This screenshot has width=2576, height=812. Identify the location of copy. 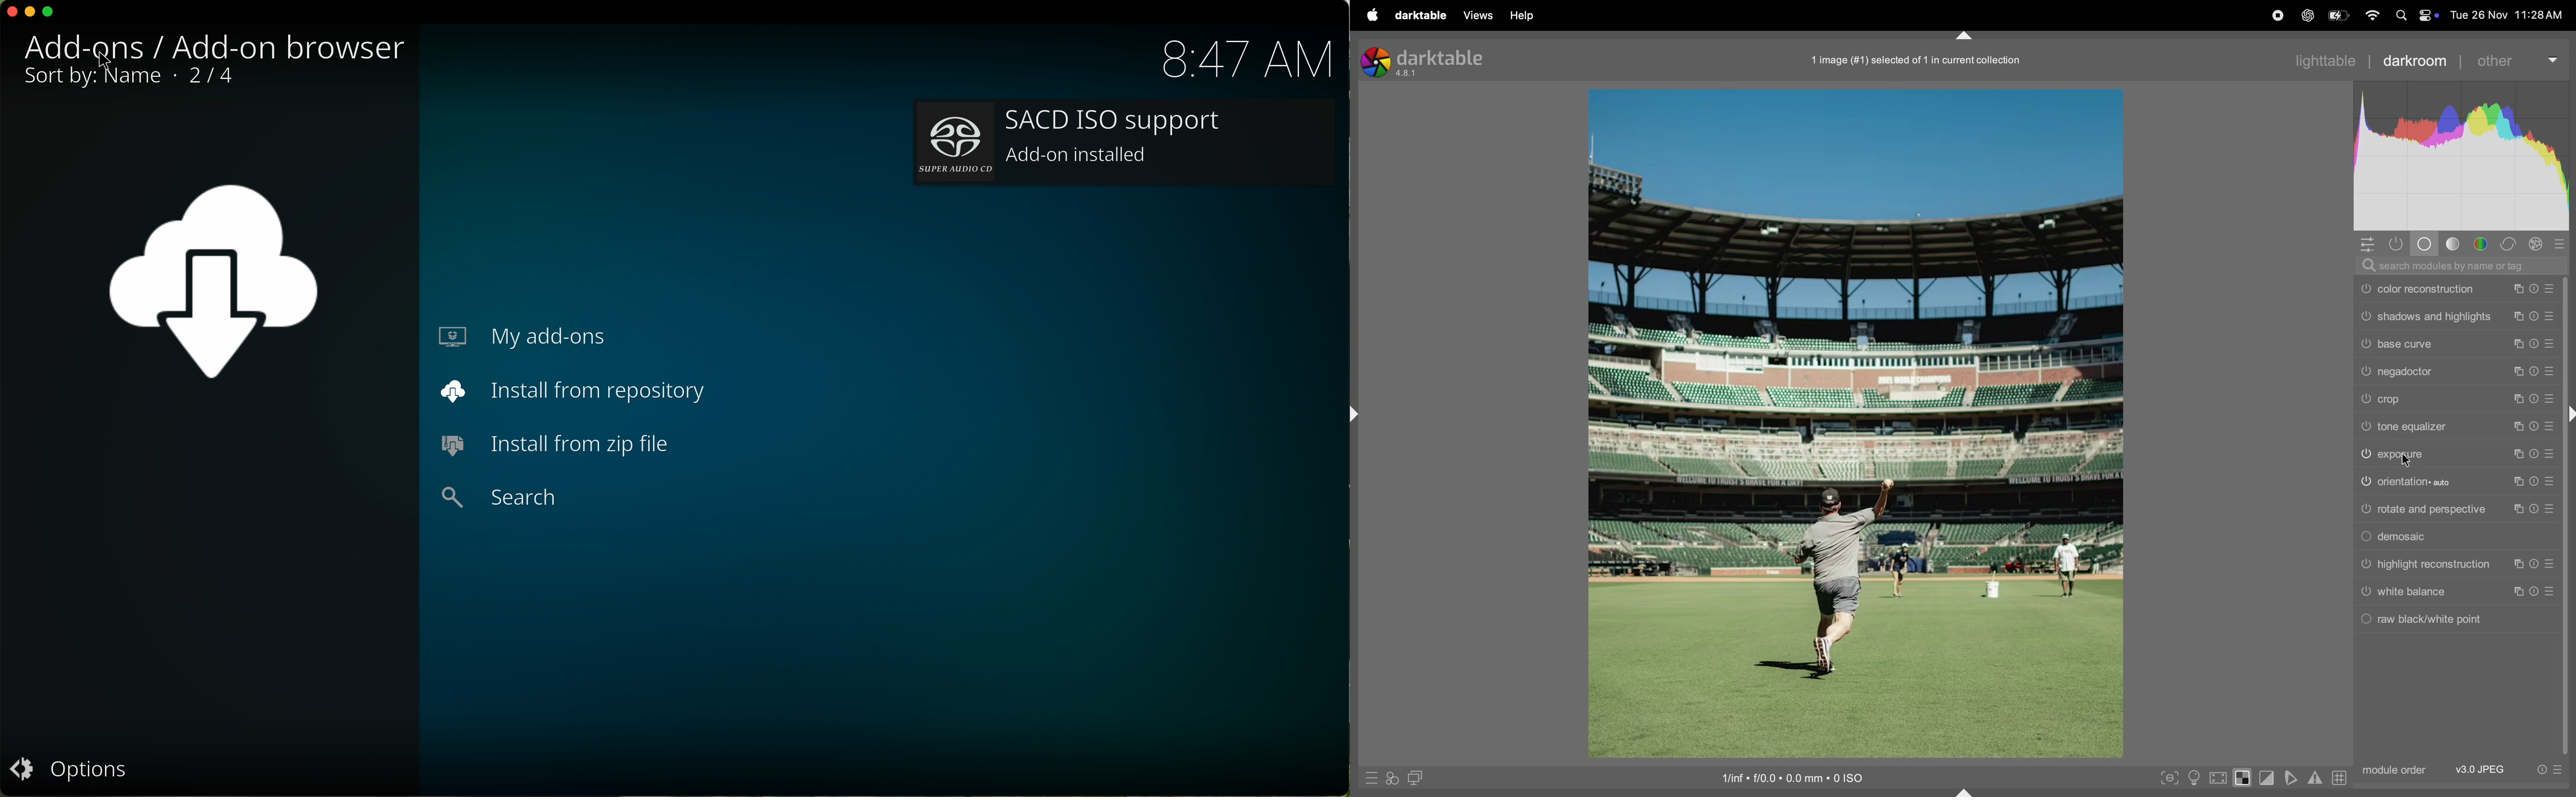
(2519, 564).